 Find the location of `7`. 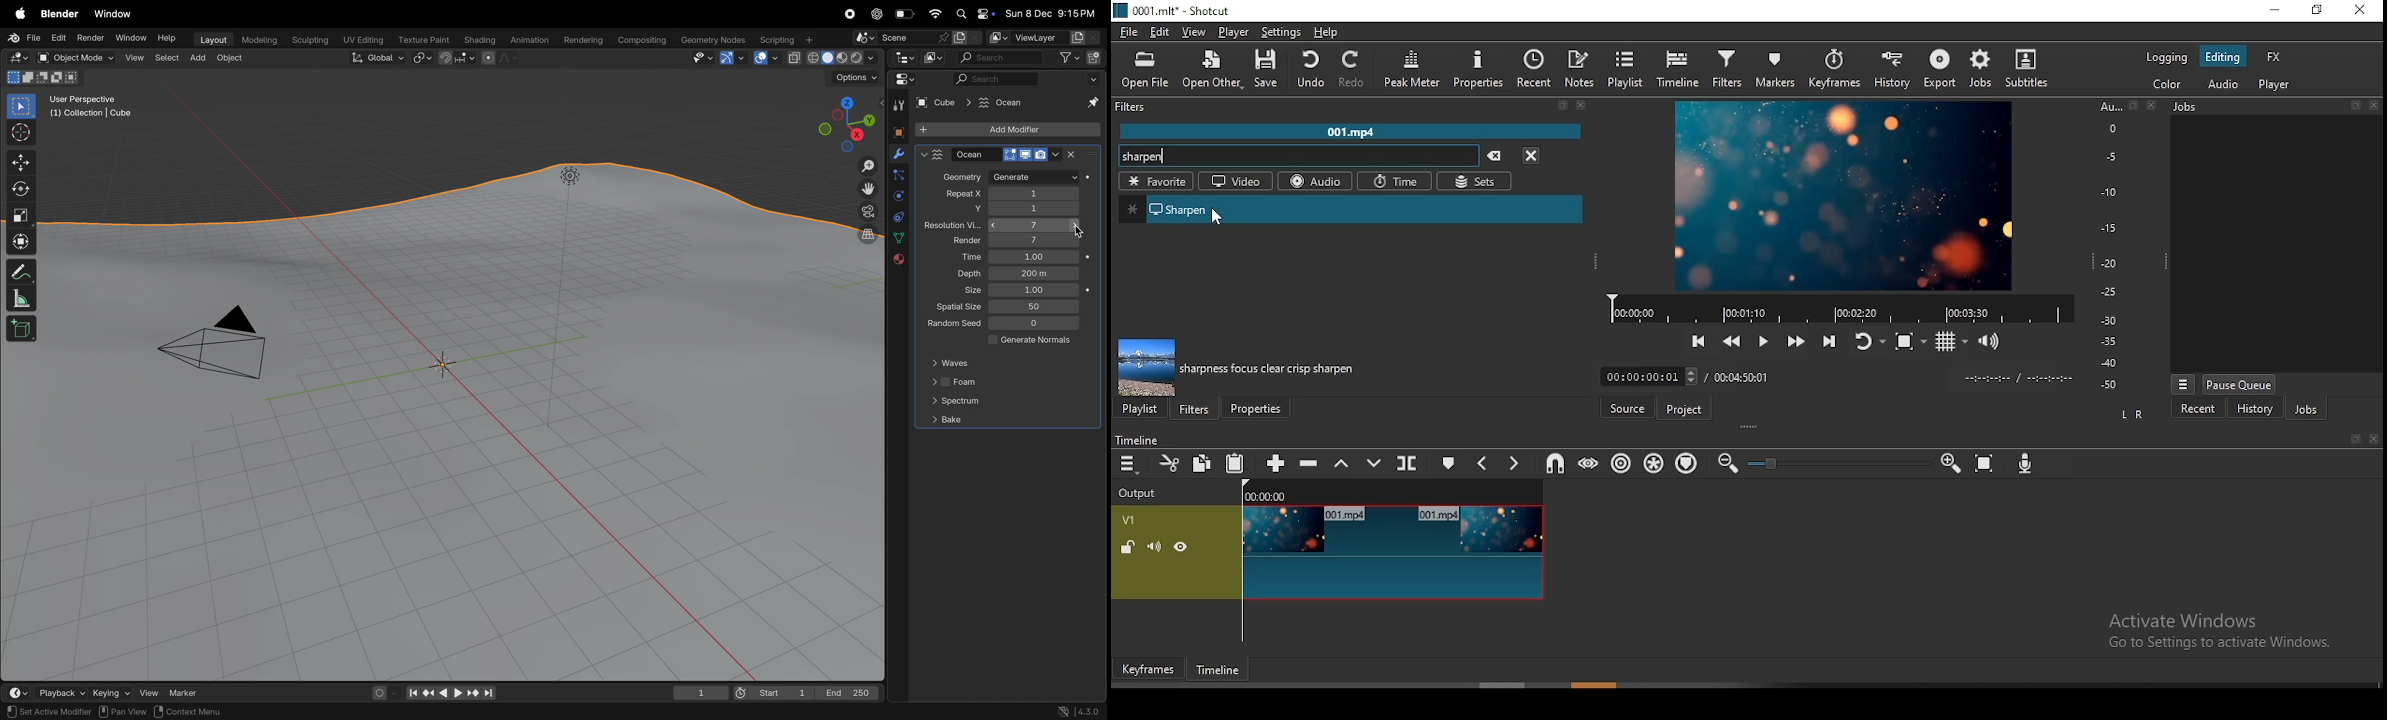

7 is located at coordinates (1036, 226).